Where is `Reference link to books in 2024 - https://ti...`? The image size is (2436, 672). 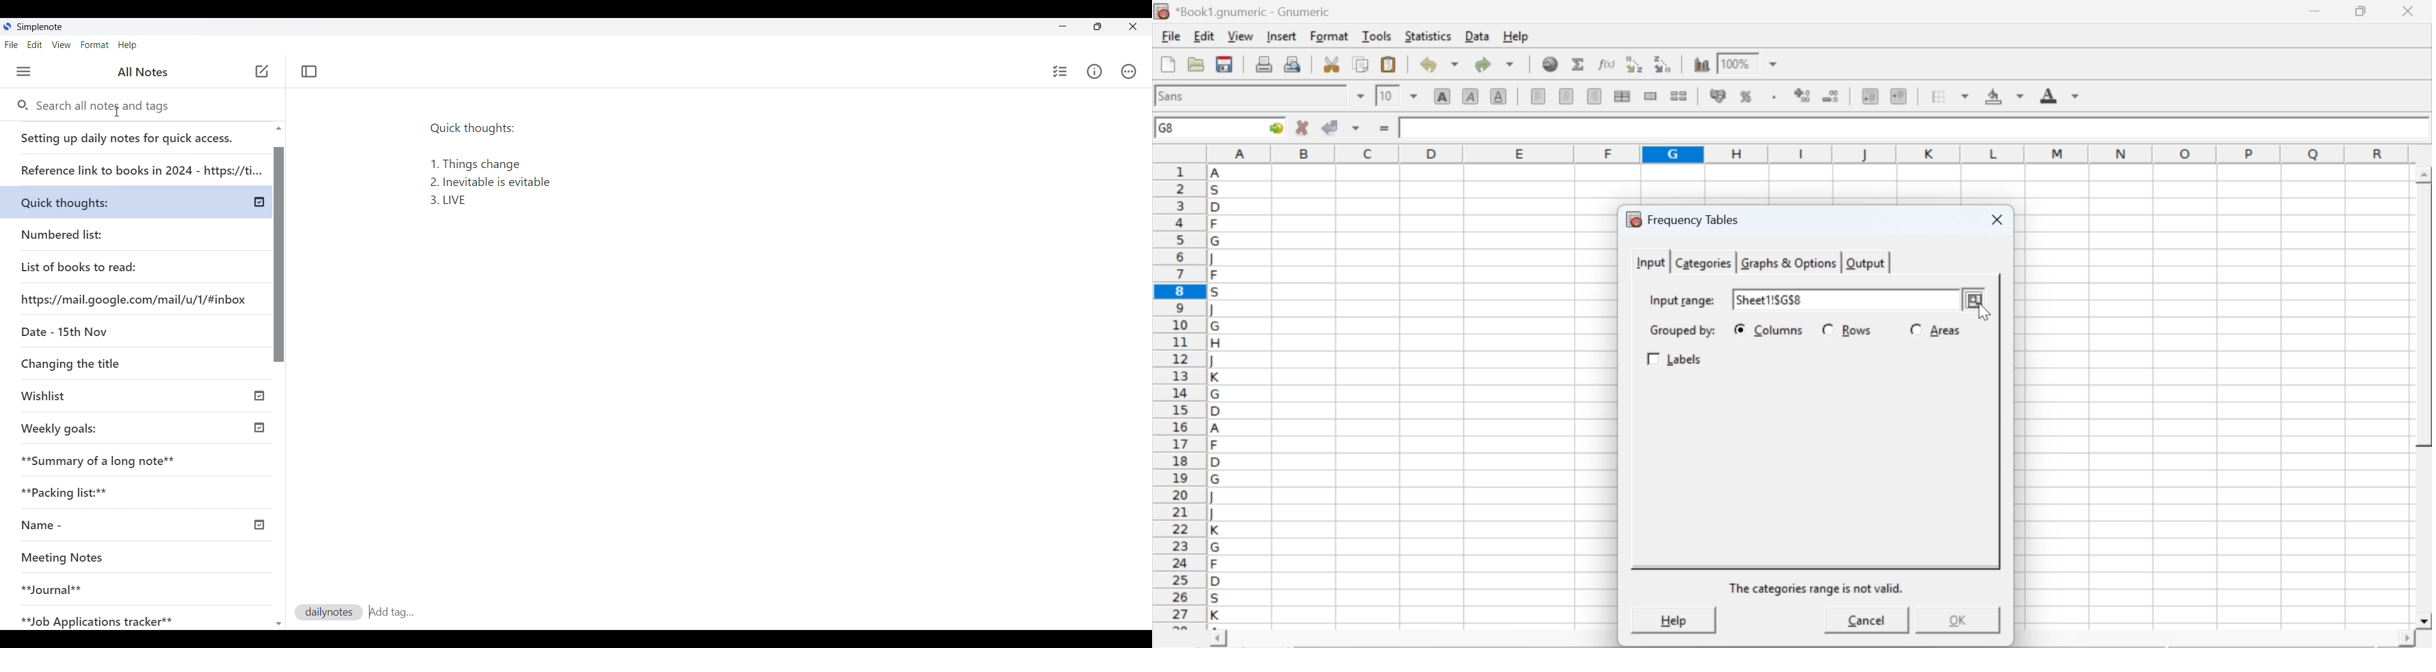
Reference link to books in 2024 - https://ti... is located at coordinates (140, 166).